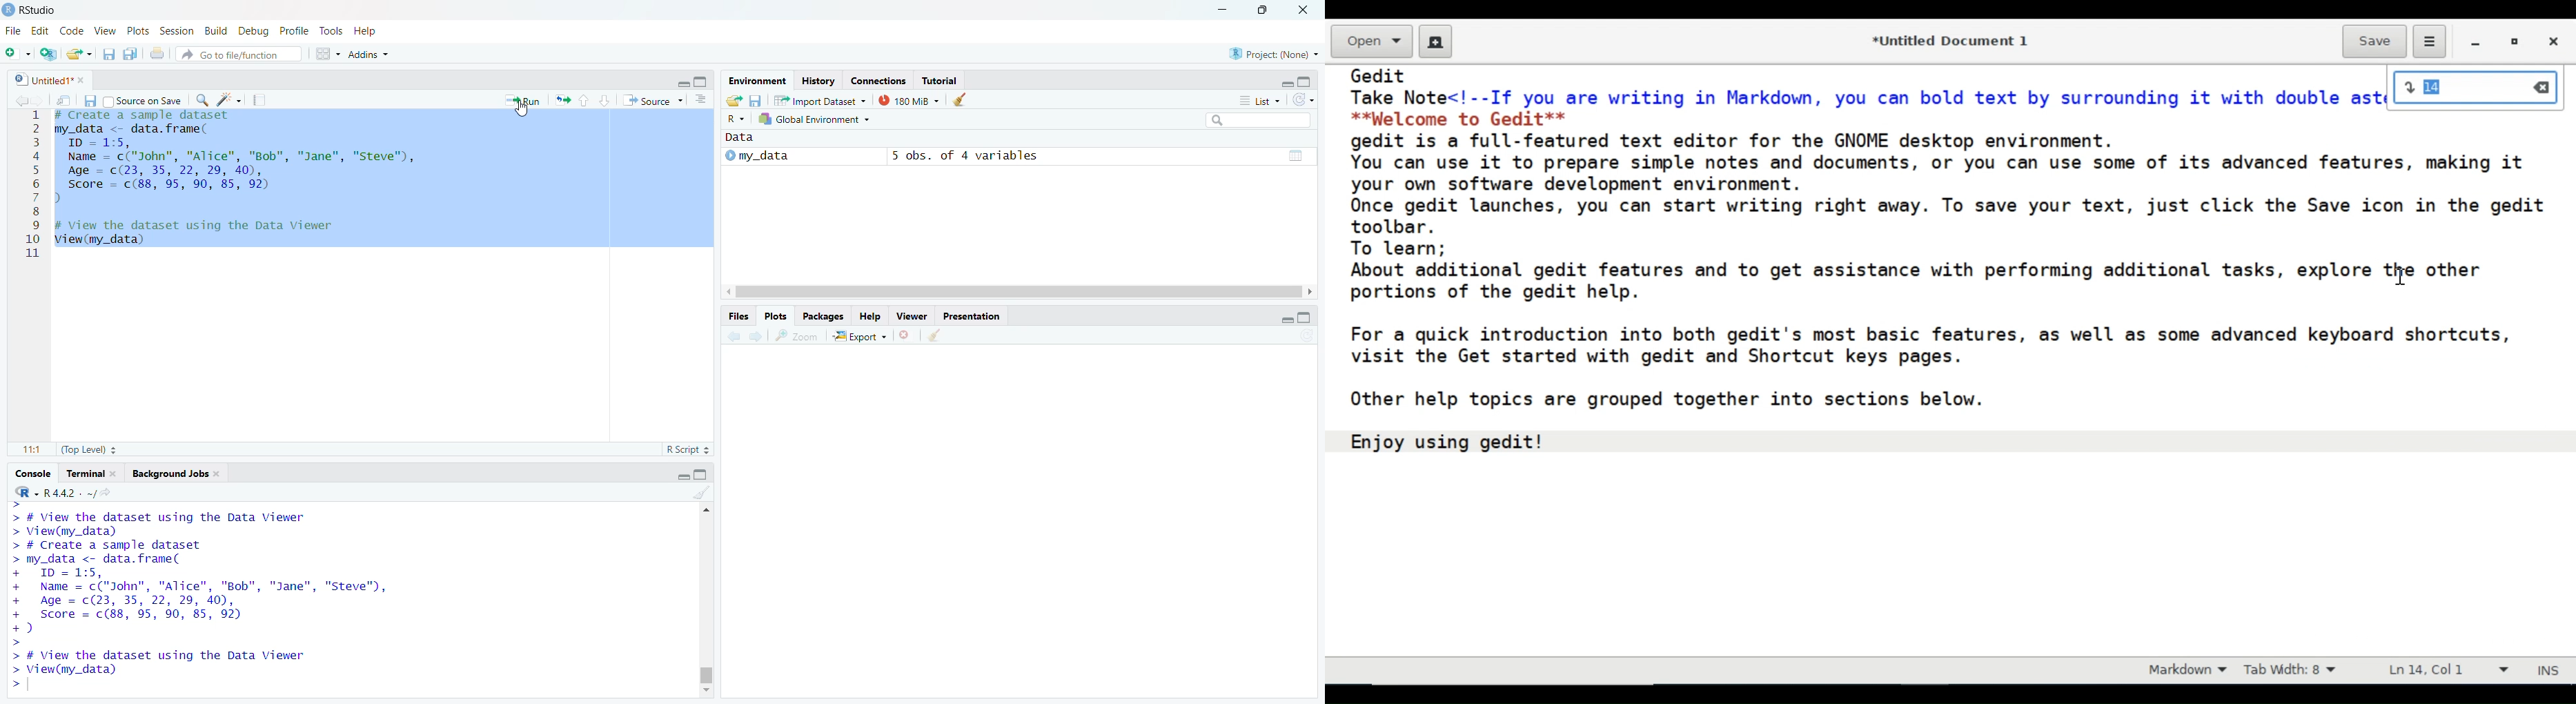  I want to click on Search in file, so click(63, 99).